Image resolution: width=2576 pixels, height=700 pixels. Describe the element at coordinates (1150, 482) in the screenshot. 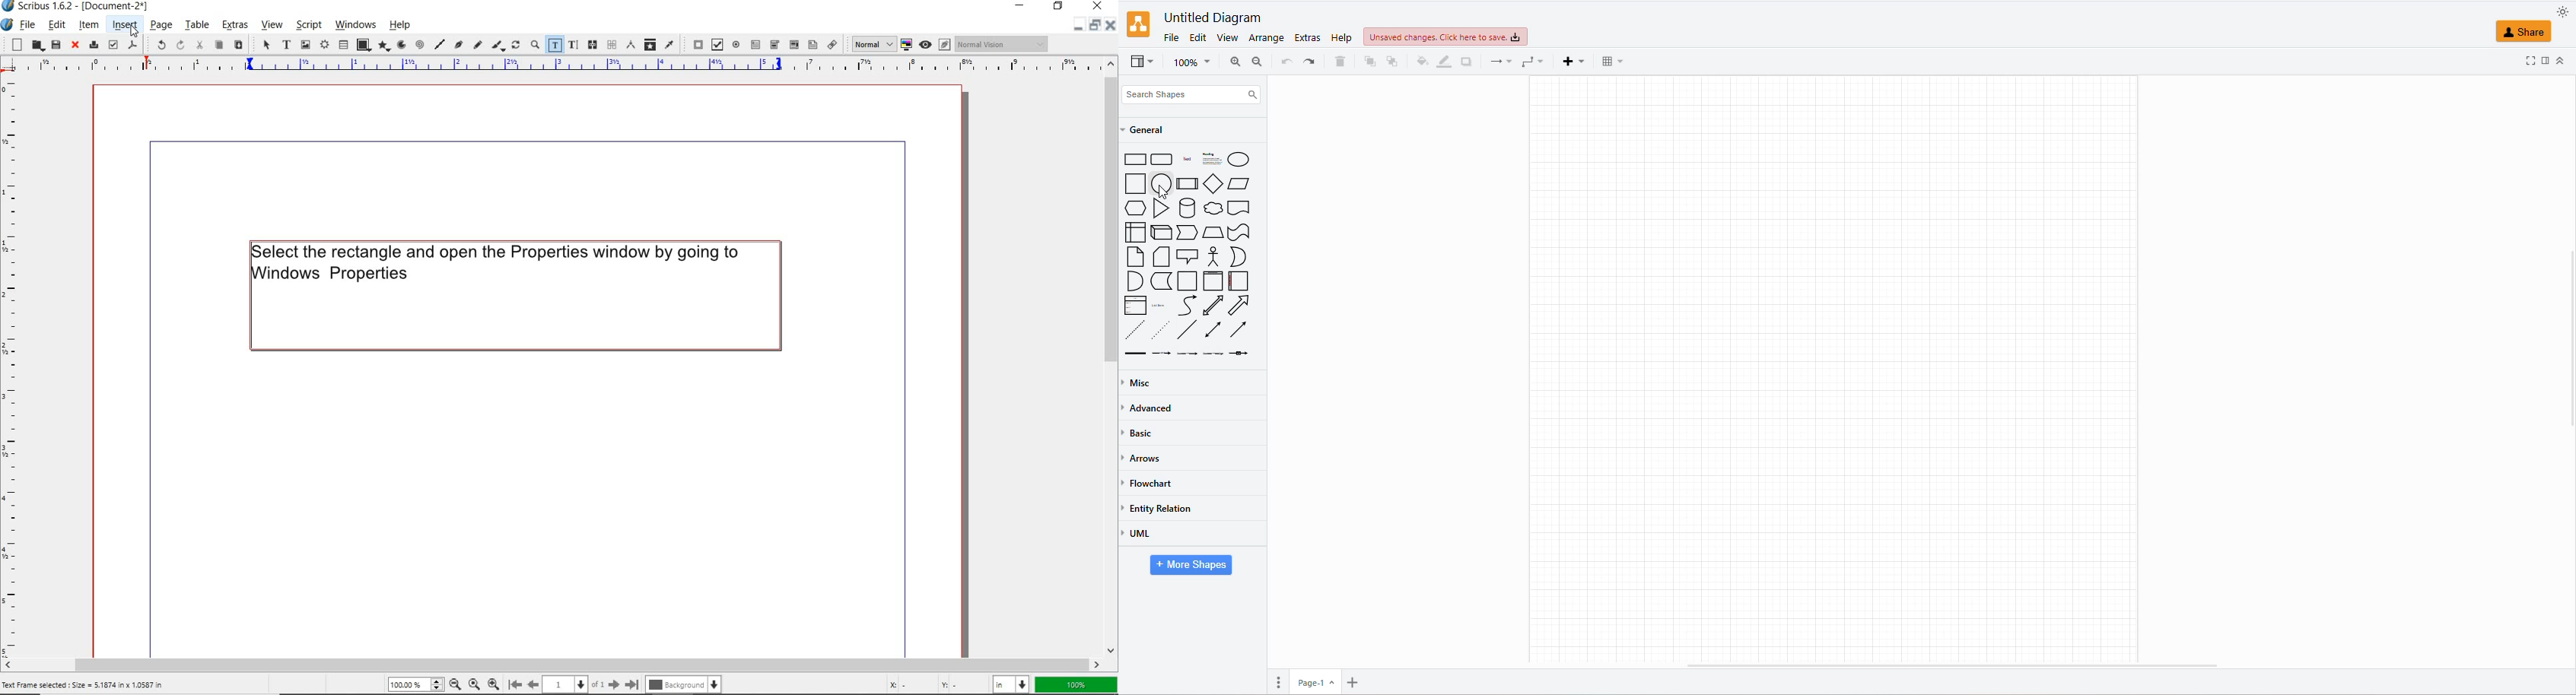

I see `FLOWCHART` at that location.